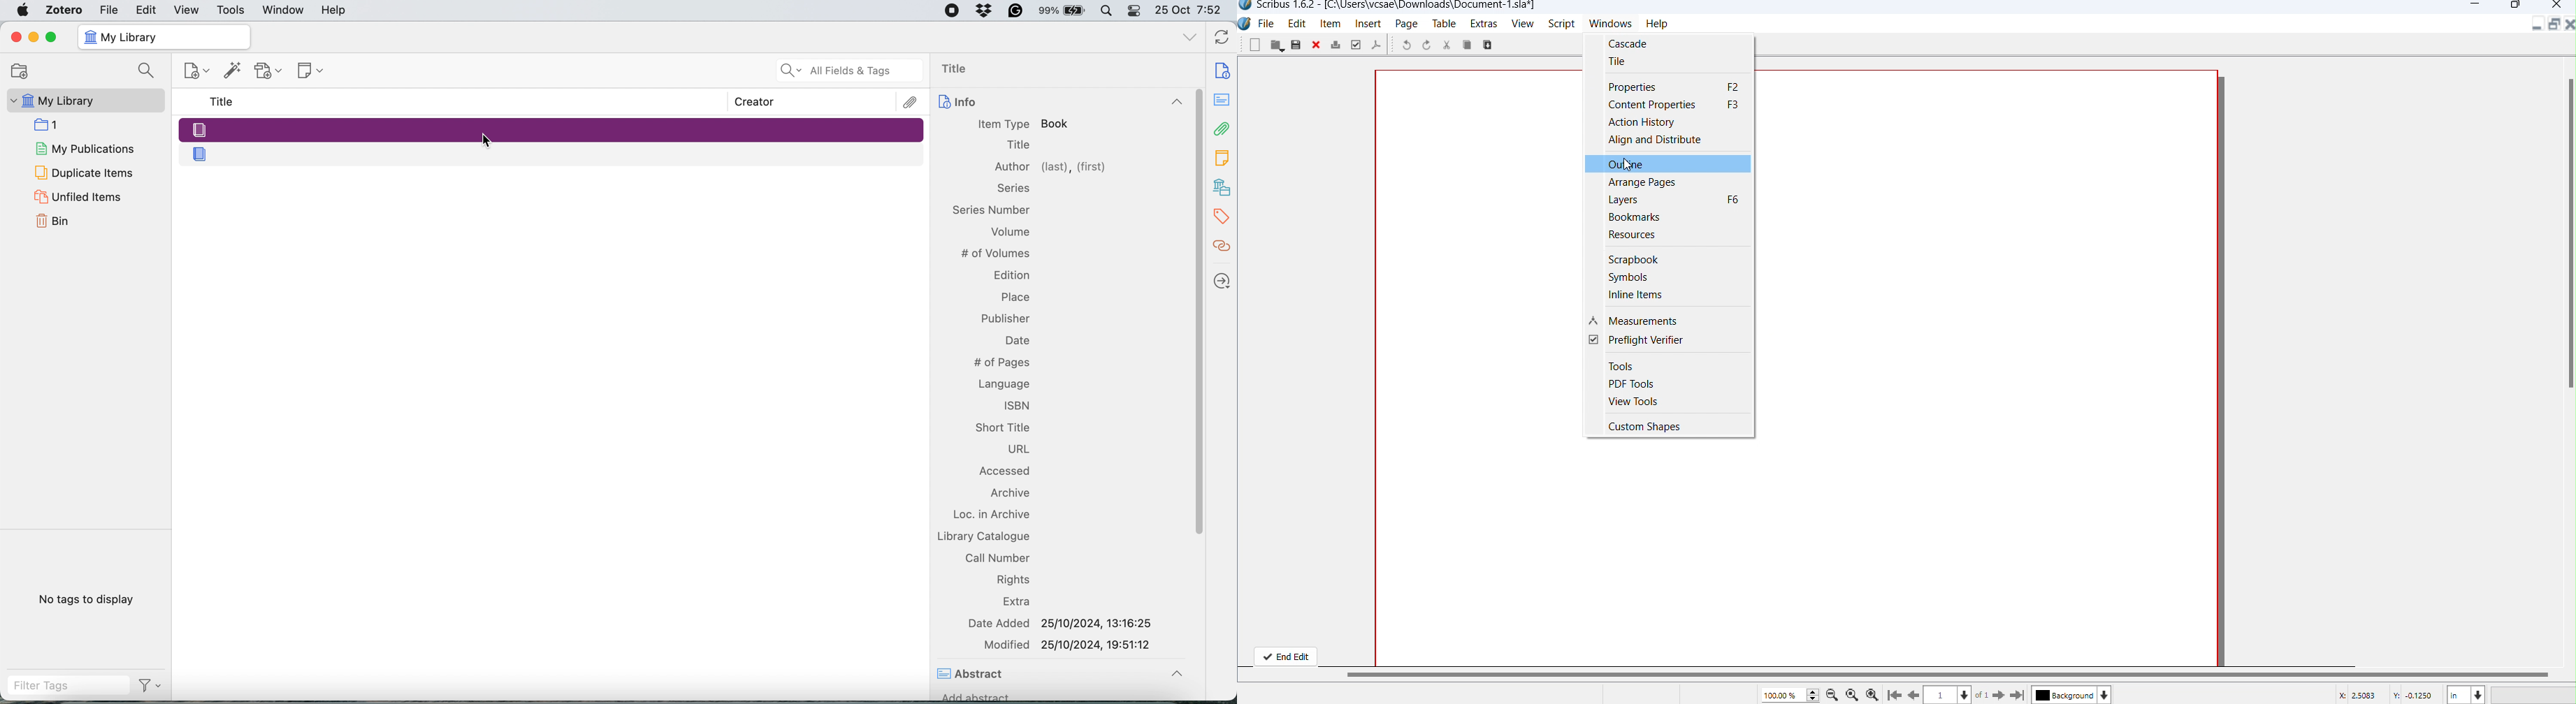 The image size is (2576, 728). I want to click on Minimize, so click(2539, 27).